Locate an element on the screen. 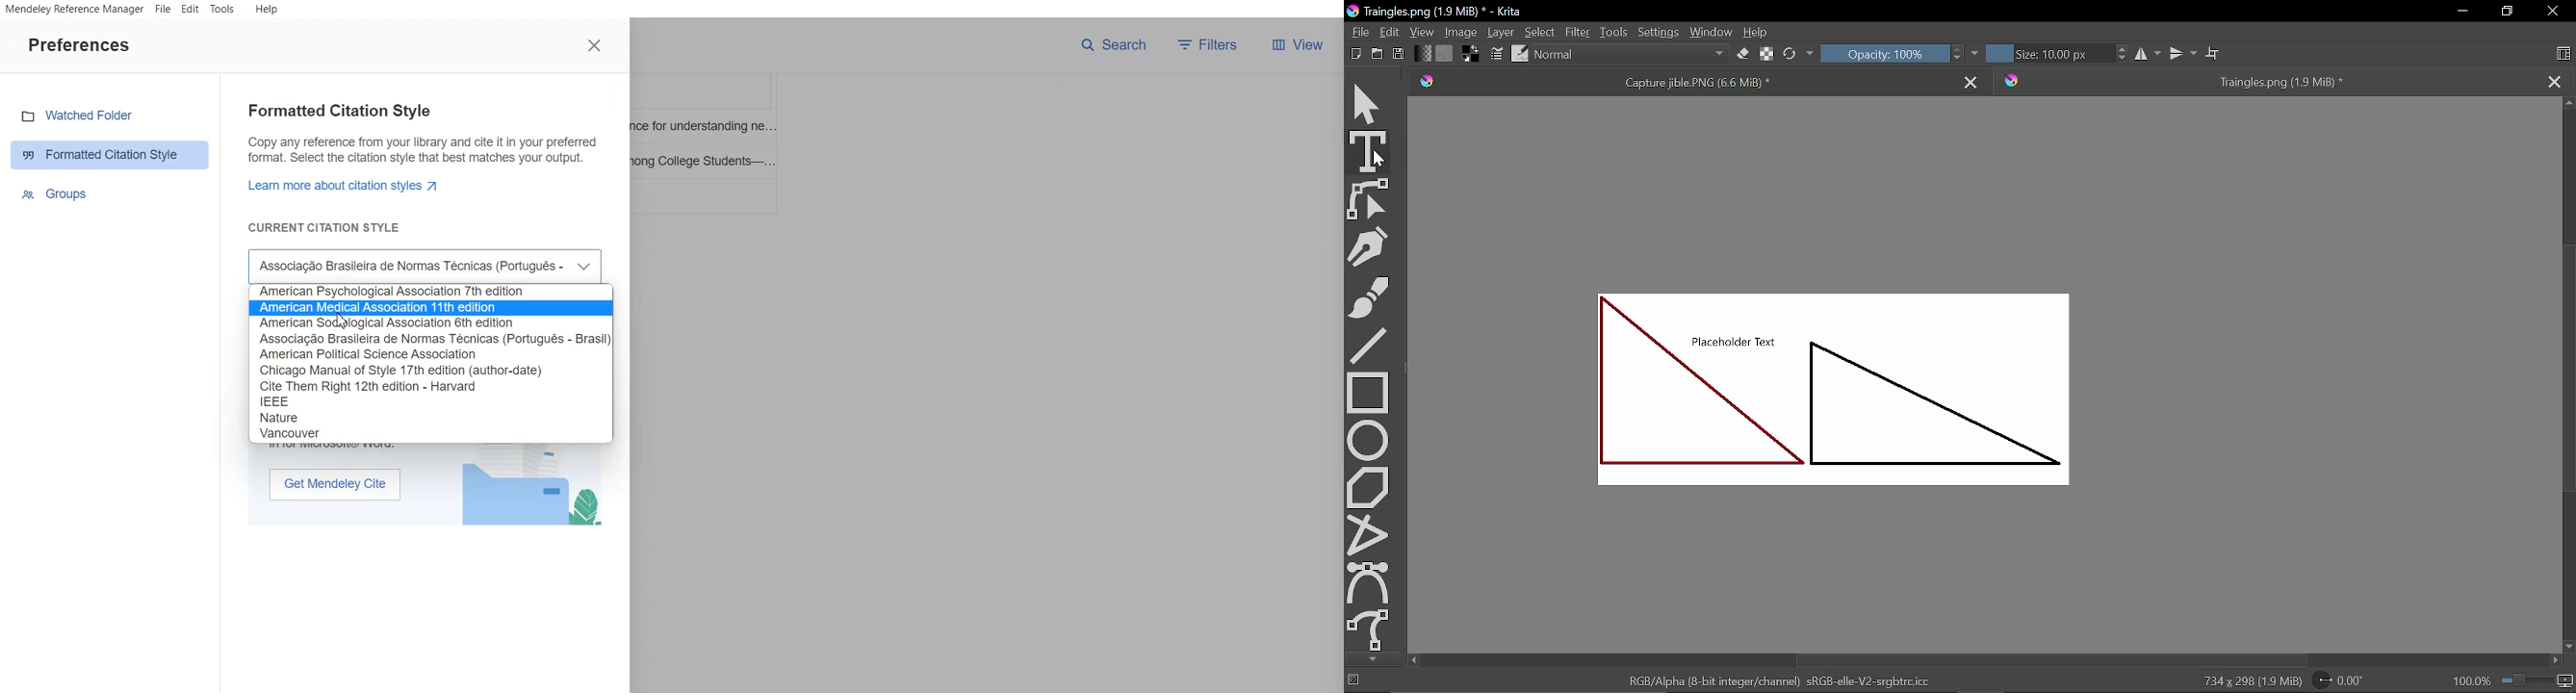 The width and height of the screenshot is (2576, 700). Move down tools is located at coordinates (1371, 658).